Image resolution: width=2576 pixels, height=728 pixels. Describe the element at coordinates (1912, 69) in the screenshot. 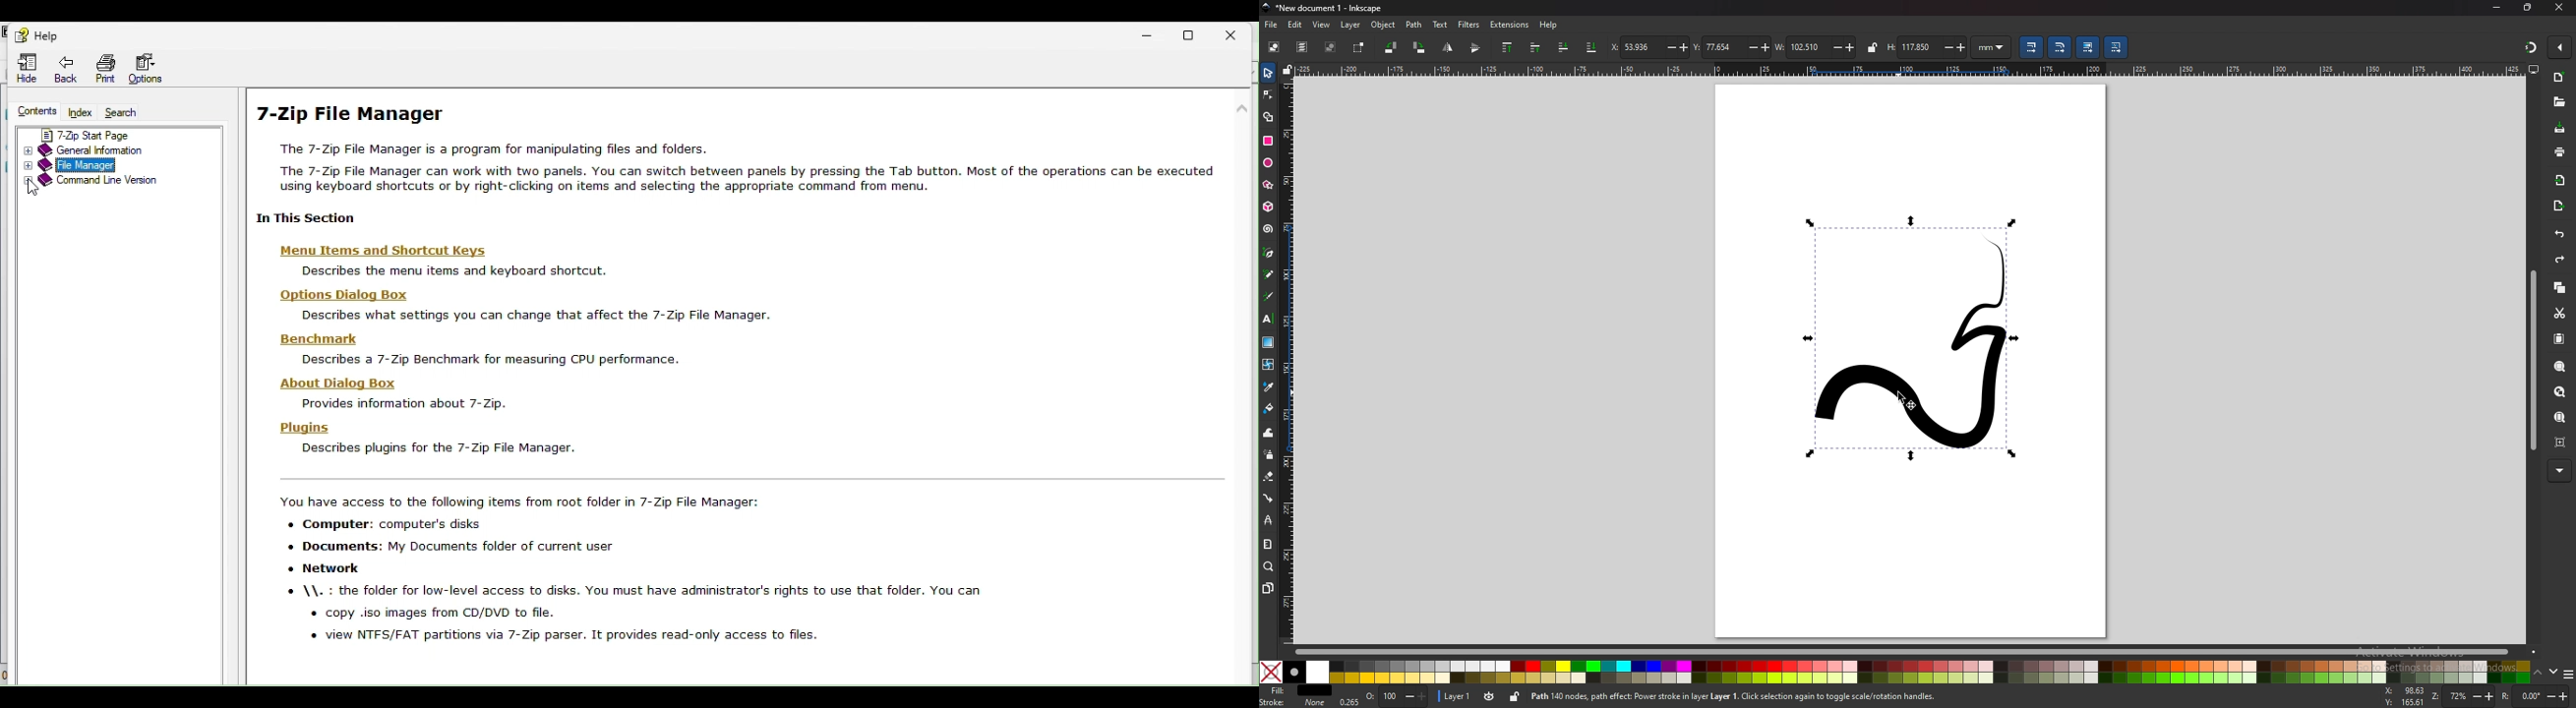

I see `horizontal ruler` at that location.